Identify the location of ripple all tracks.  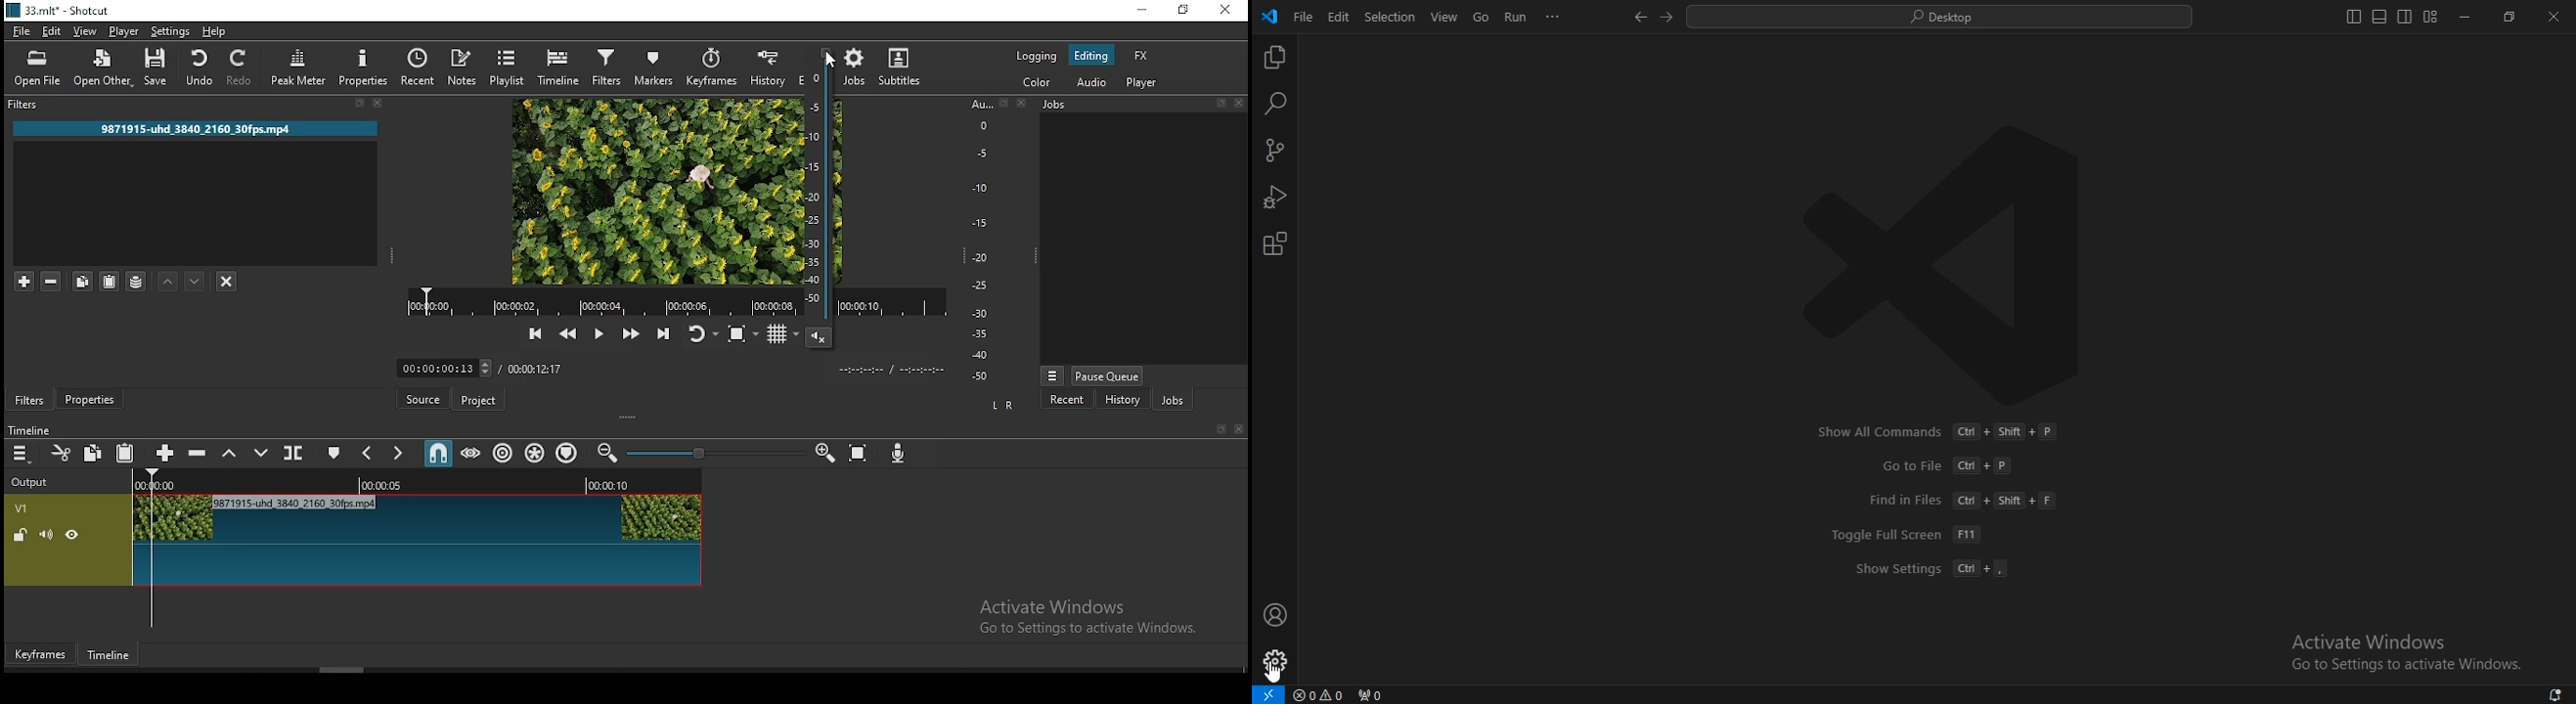
(534, 453).